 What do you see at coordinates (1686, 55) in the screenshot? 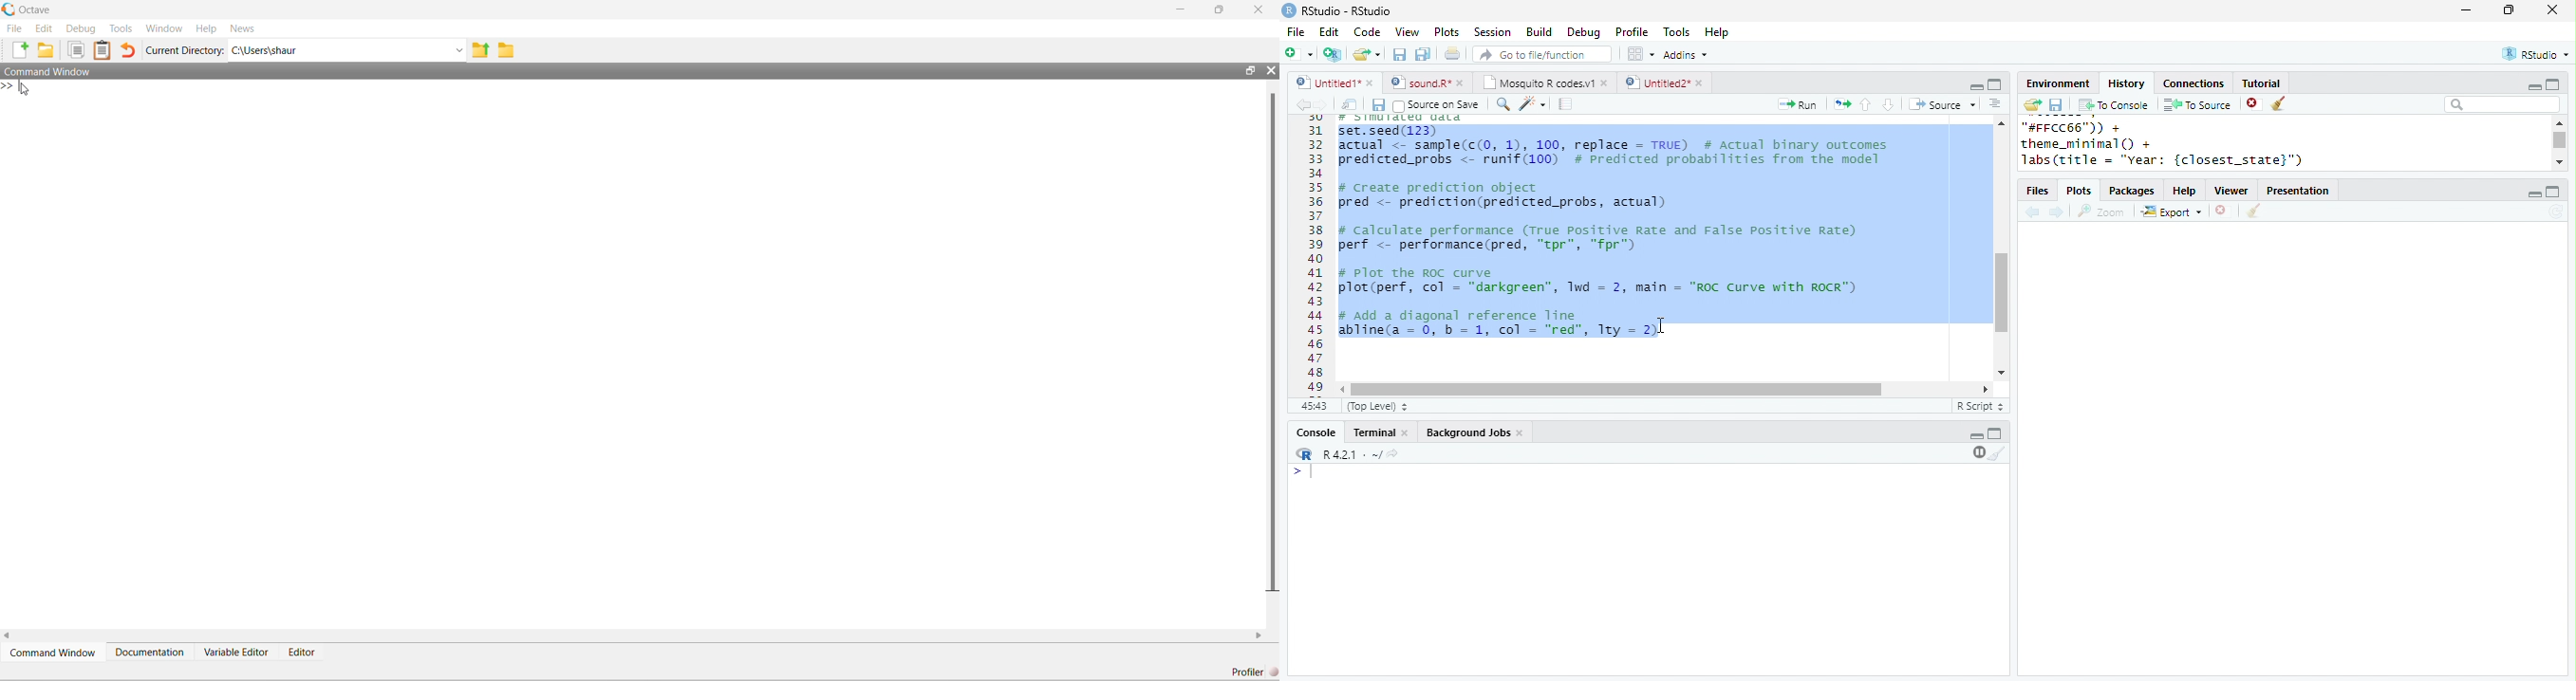
I see `Addins` at bounding box center [1686, 55].